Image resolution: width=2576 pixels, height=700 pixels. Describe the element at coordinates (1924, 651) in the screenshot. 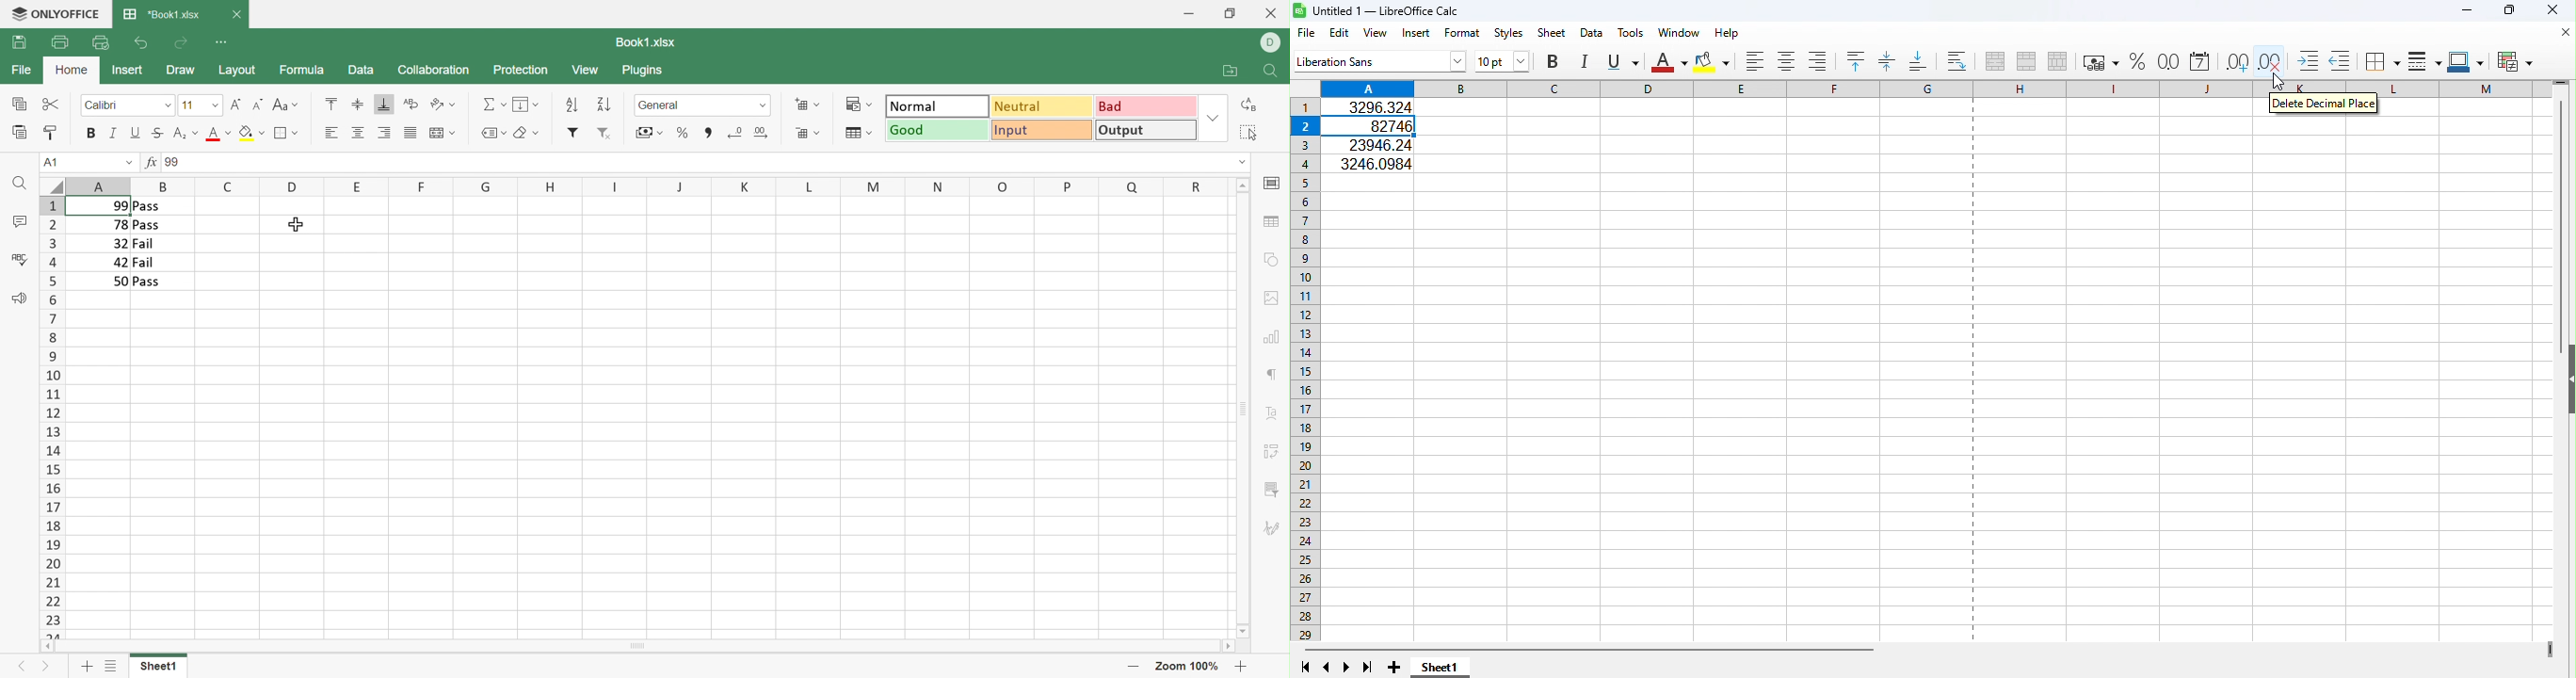

I see `horizontal scroll bar` at that location.